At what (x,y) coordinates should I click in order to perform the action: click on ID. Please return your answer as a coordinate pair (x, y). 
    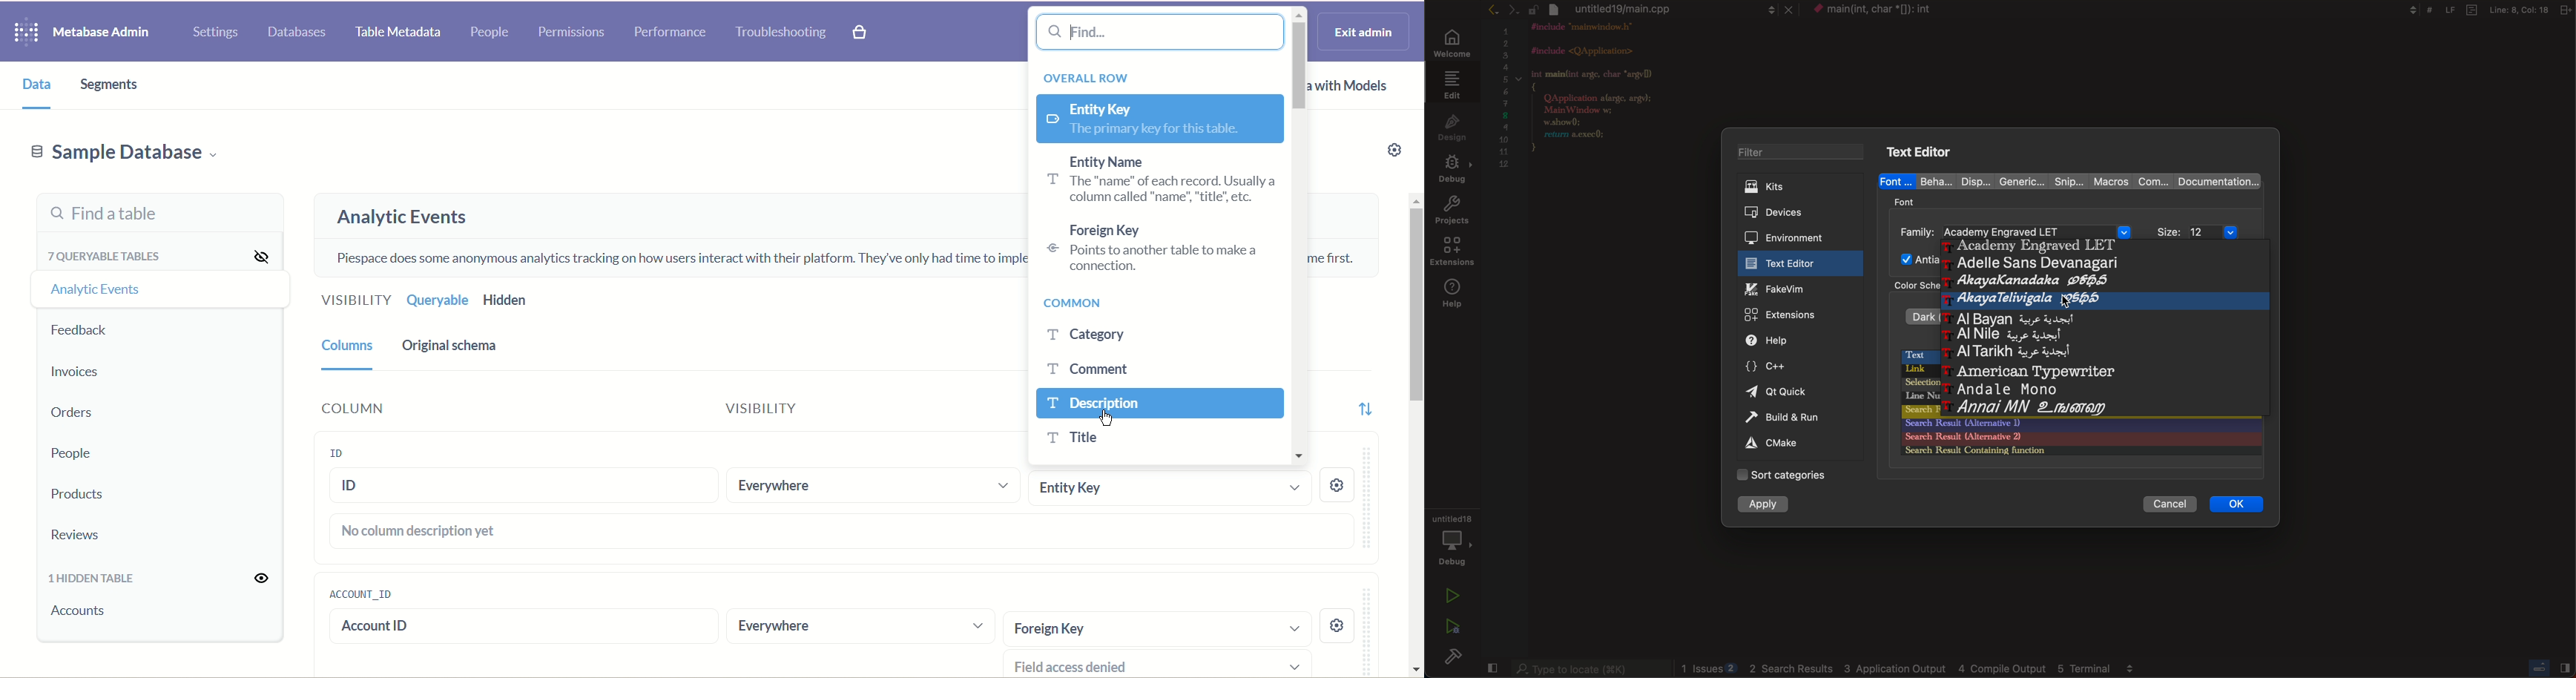
    Looking at the image, I should click on (524, 486).